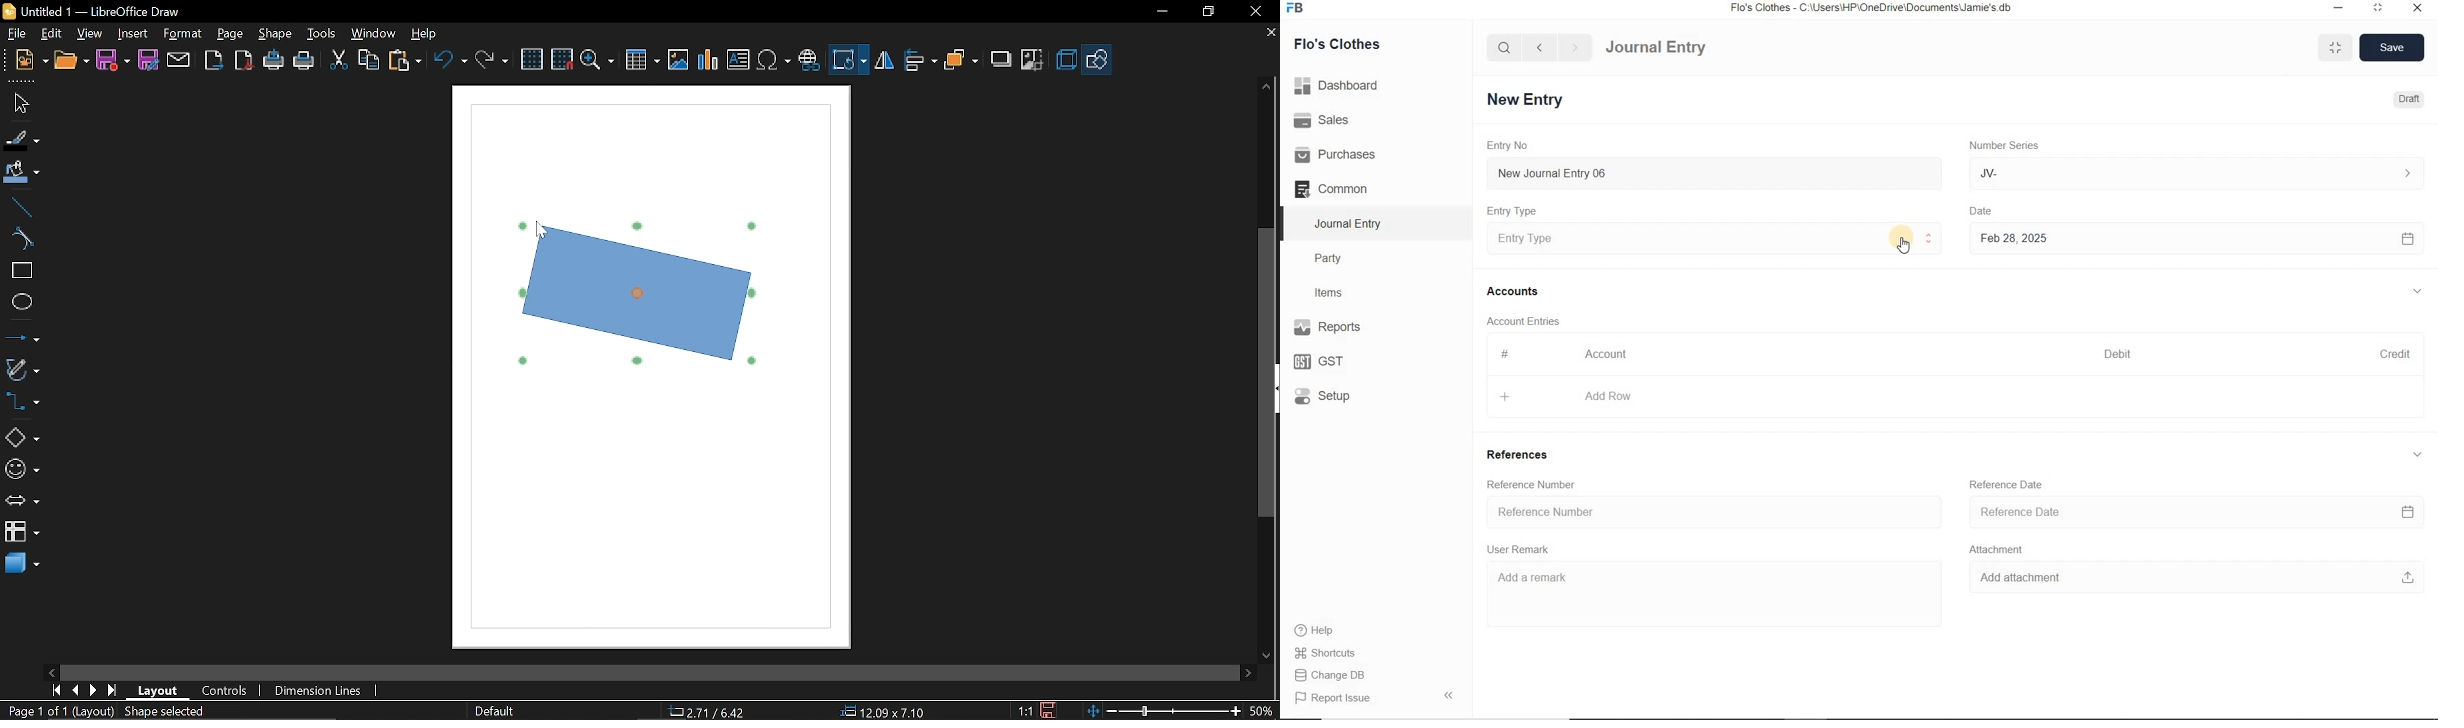 This screenshot has height=728, width=2464. Describe the element at coordinates (1267, 374) in the screenshot. I see `vertical scrollbar` at that location.